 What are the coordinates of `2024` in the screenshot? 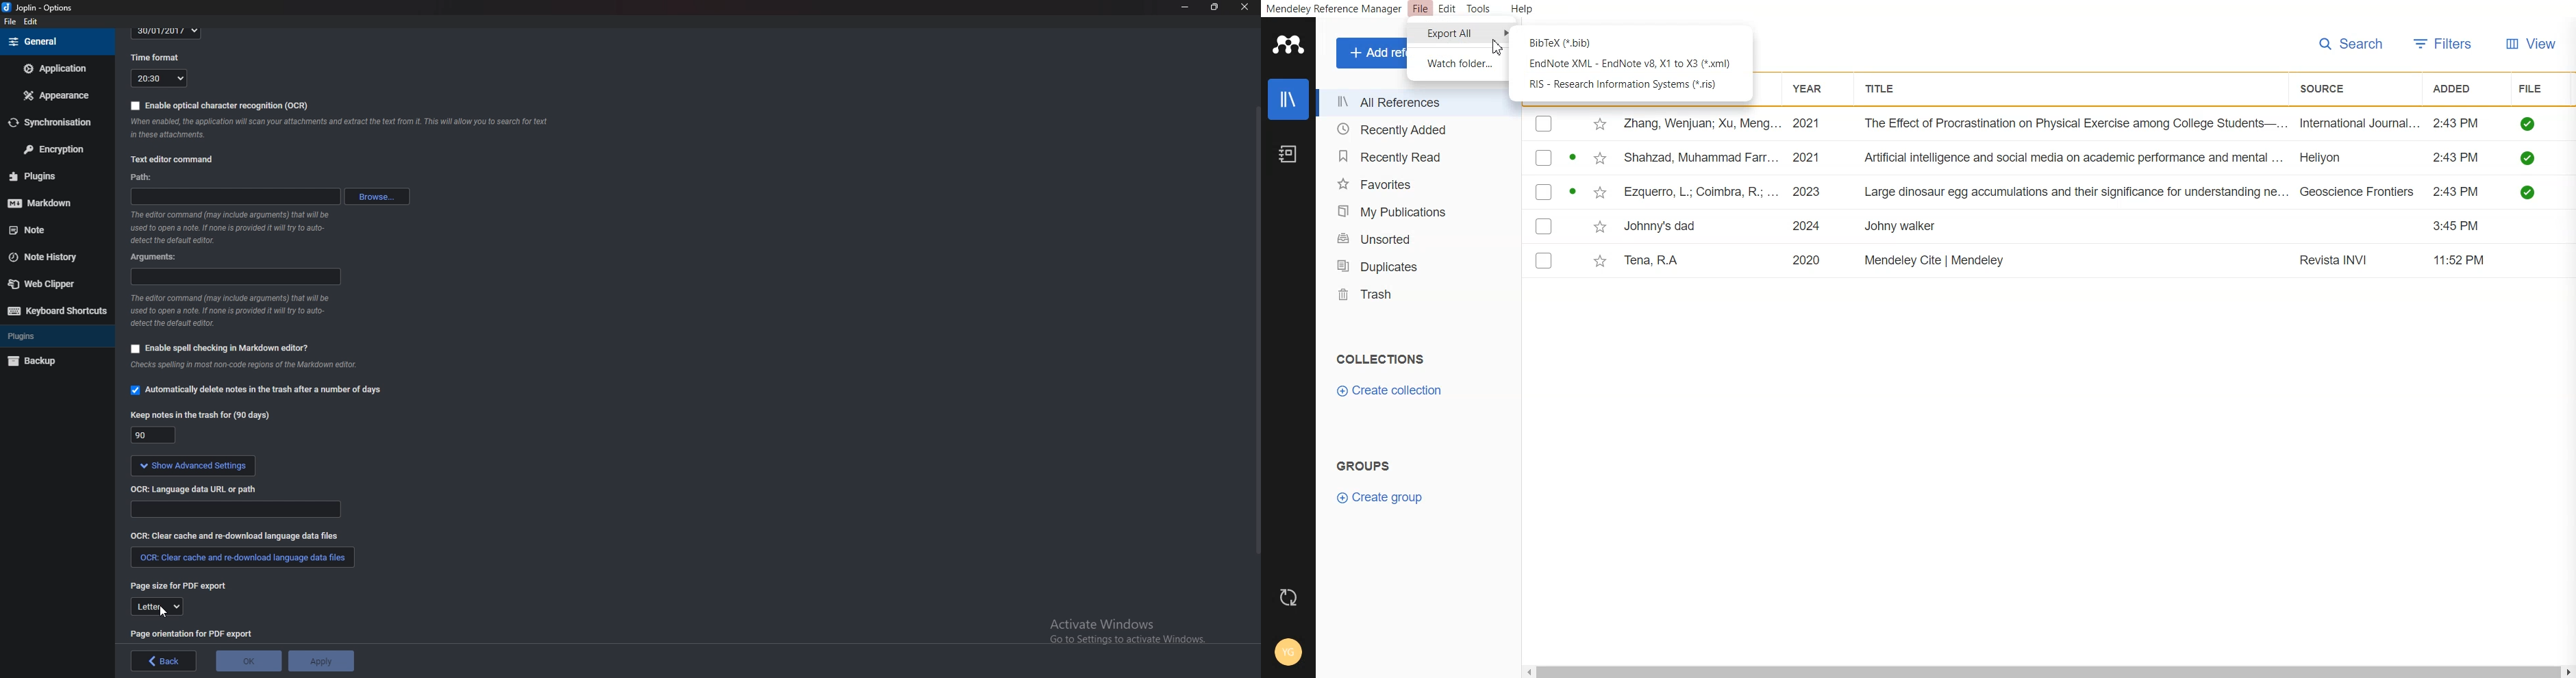 It's located at (1809, 226).